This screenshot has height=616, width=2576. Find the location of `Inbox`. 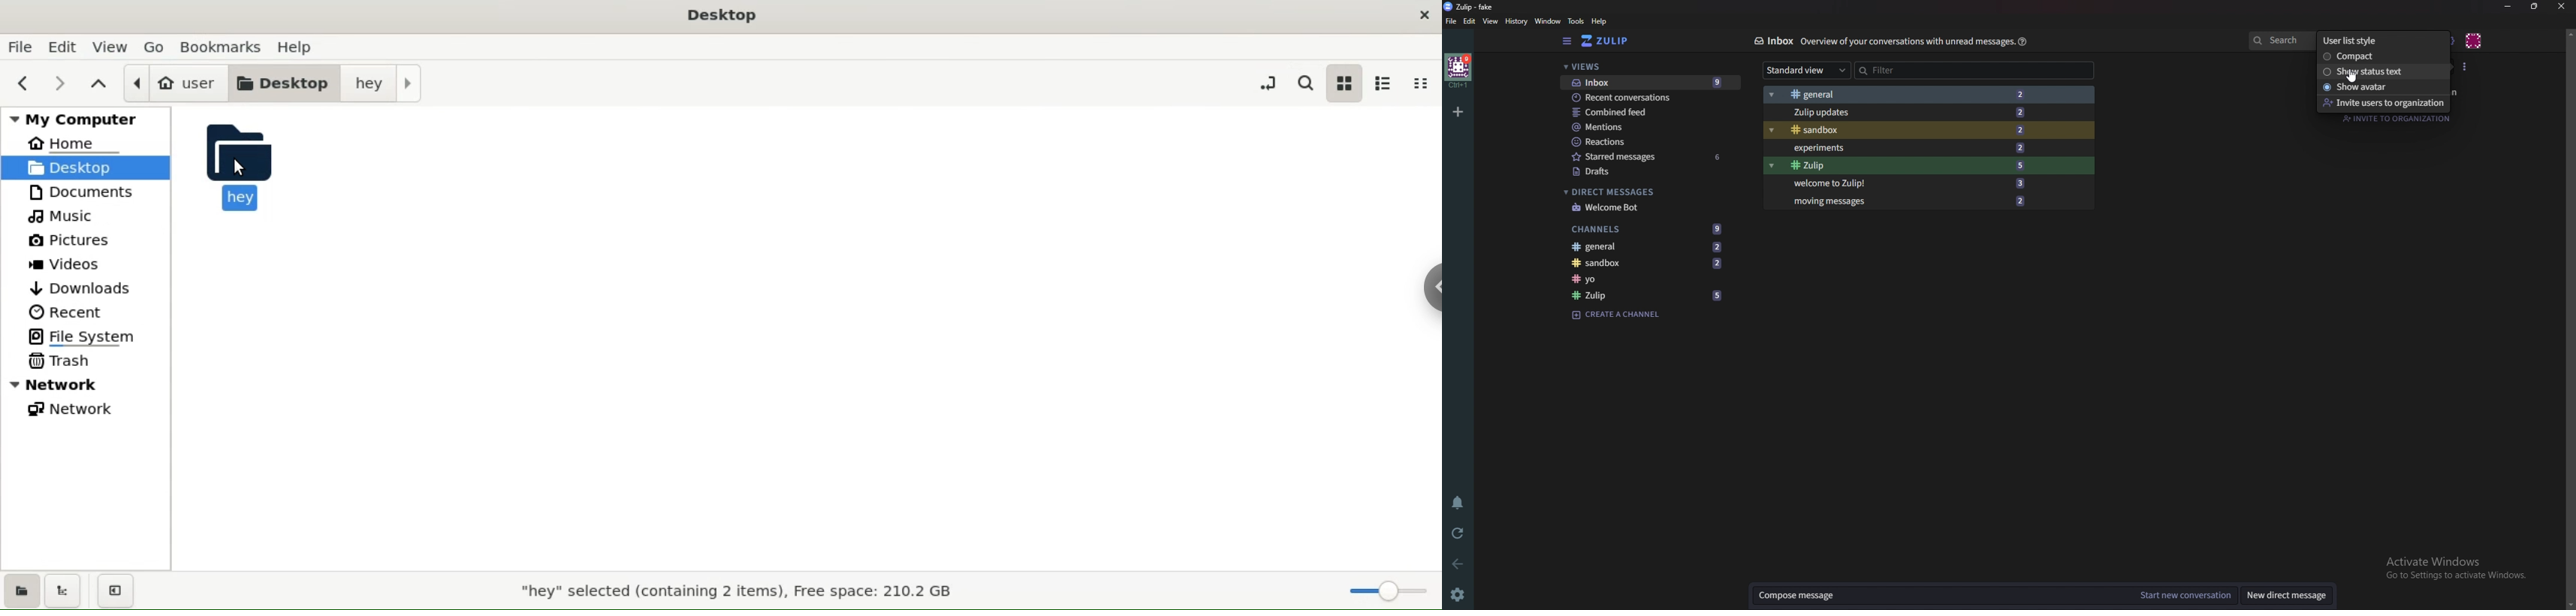

Inbox is located at coordinates (1649, 82).